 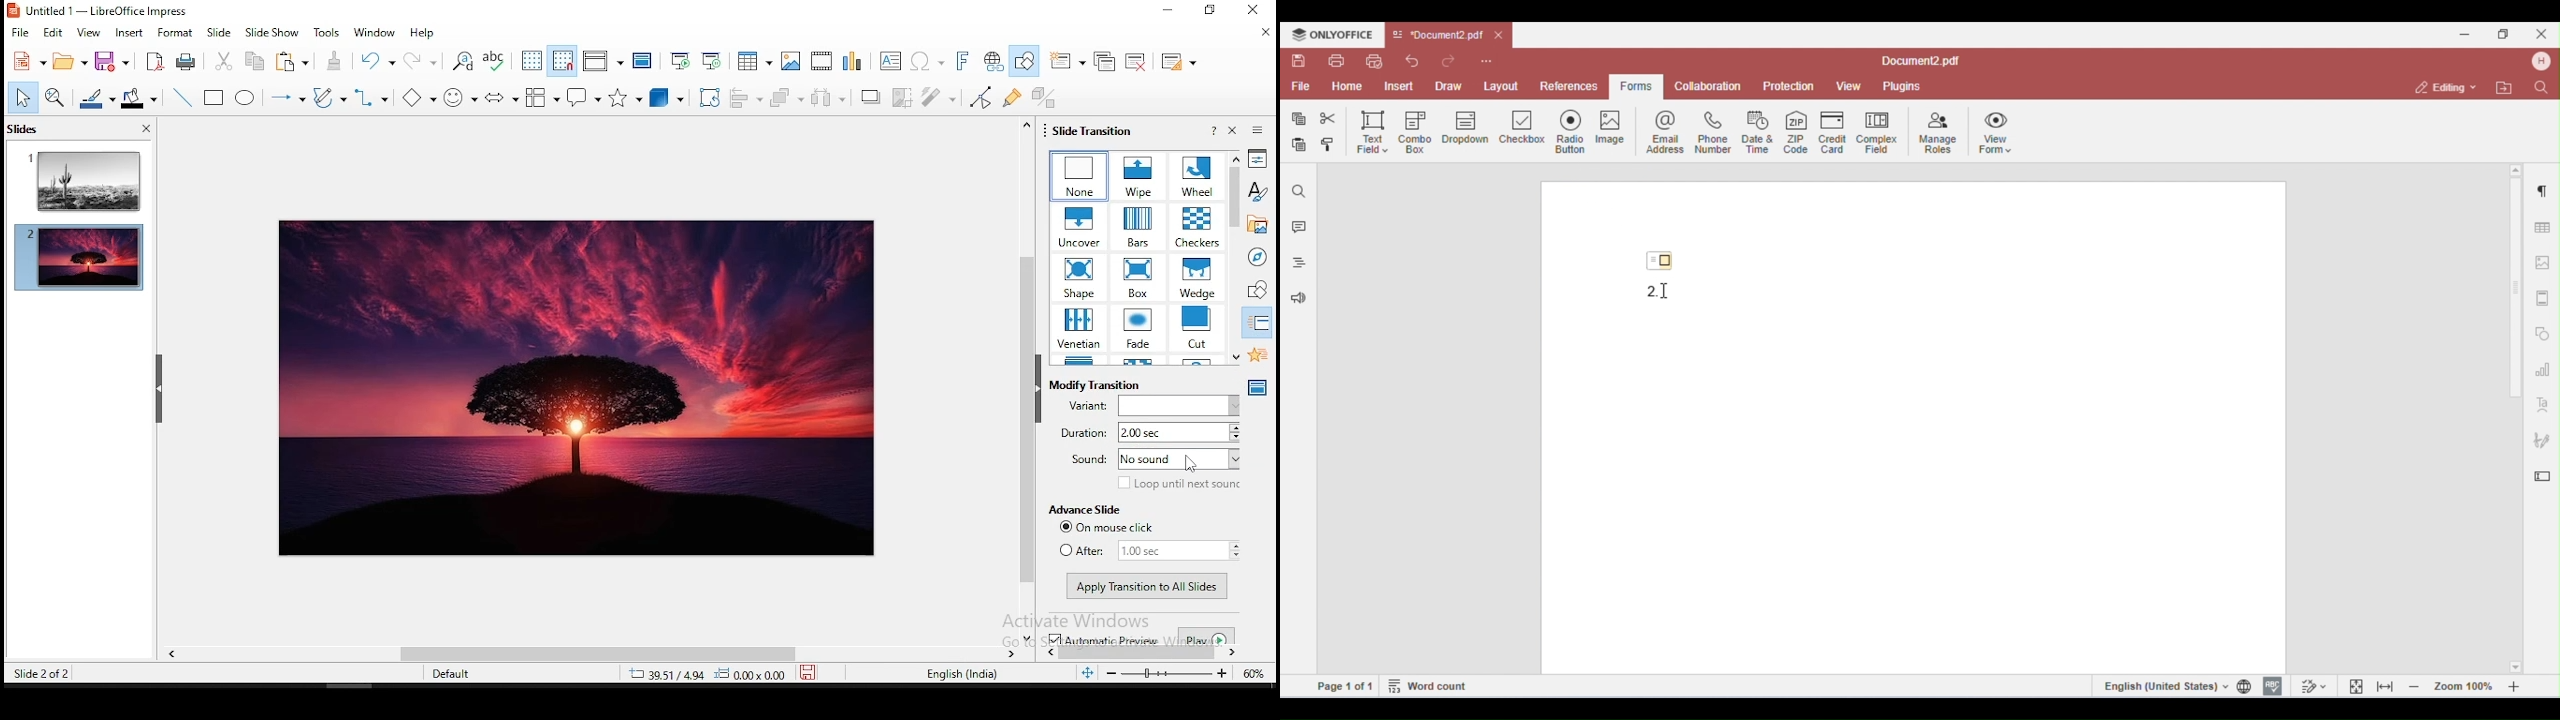 I want to click on slide transition, so click(x=1094, y=131).